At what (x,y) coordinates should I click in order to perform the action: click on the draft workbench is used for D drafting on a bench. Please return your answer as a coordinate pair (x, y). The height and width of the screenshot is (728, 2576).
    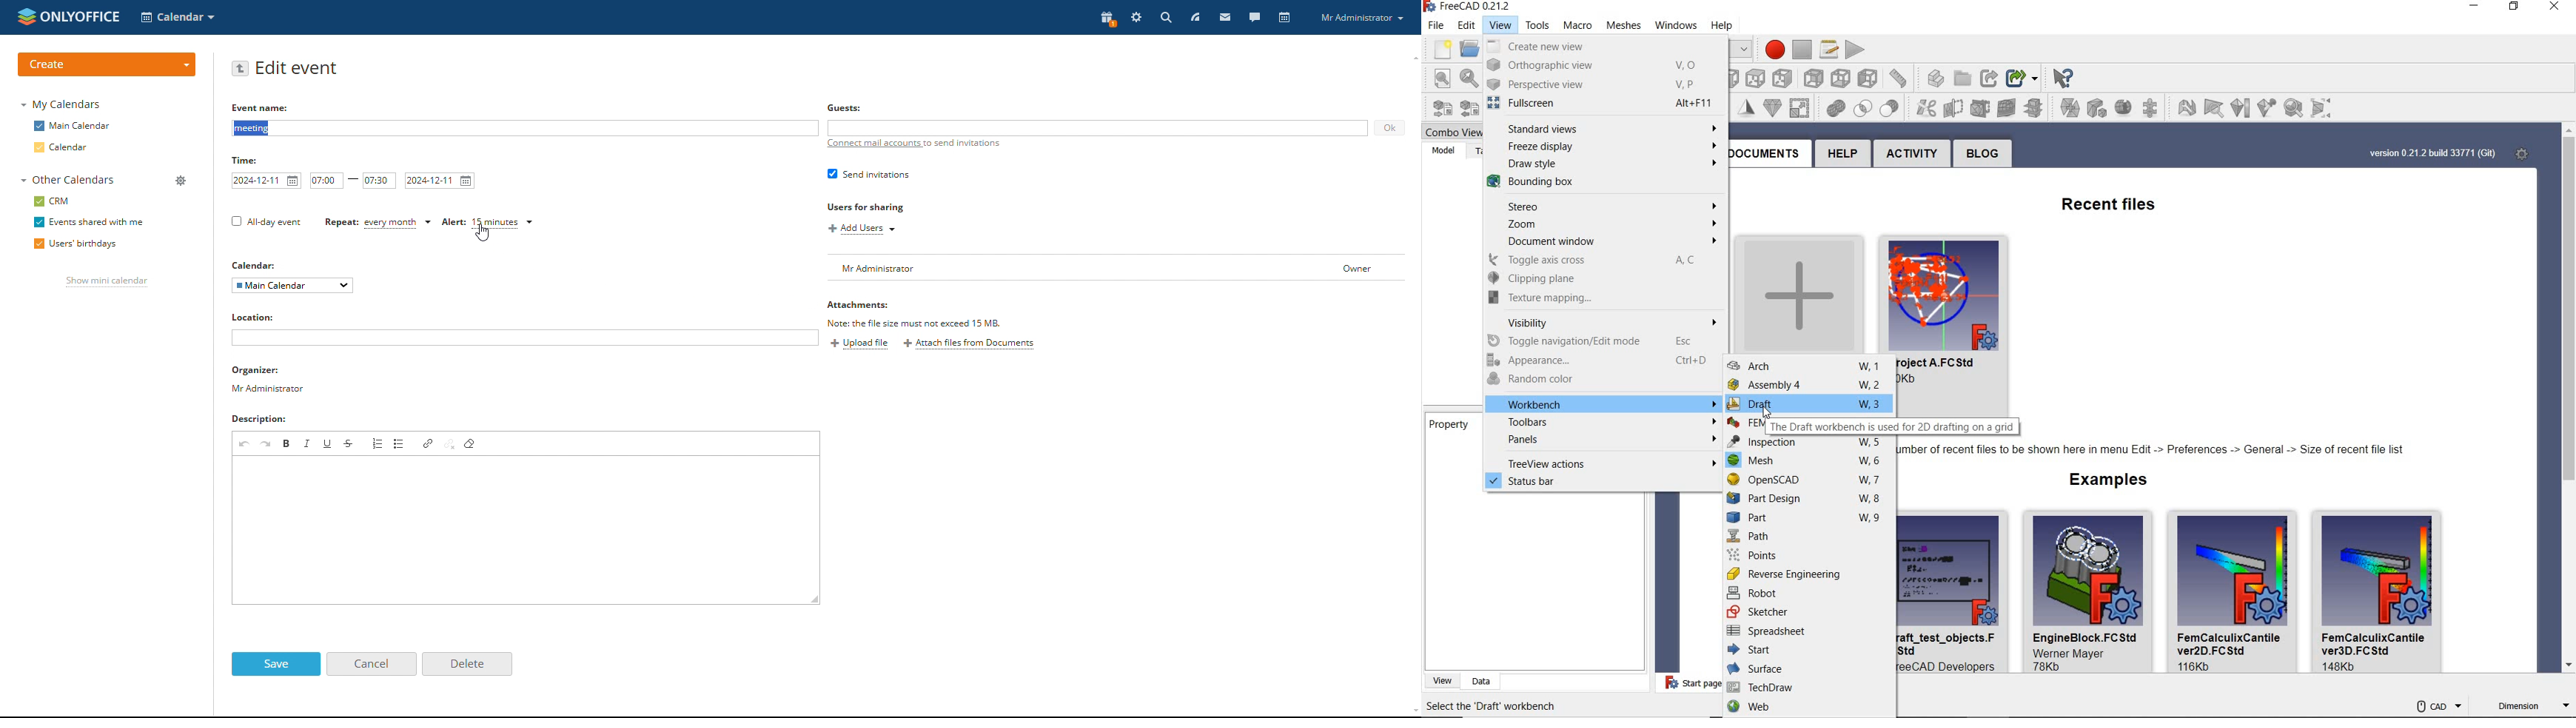
    Looking at the image, I should click on (1893, 426).